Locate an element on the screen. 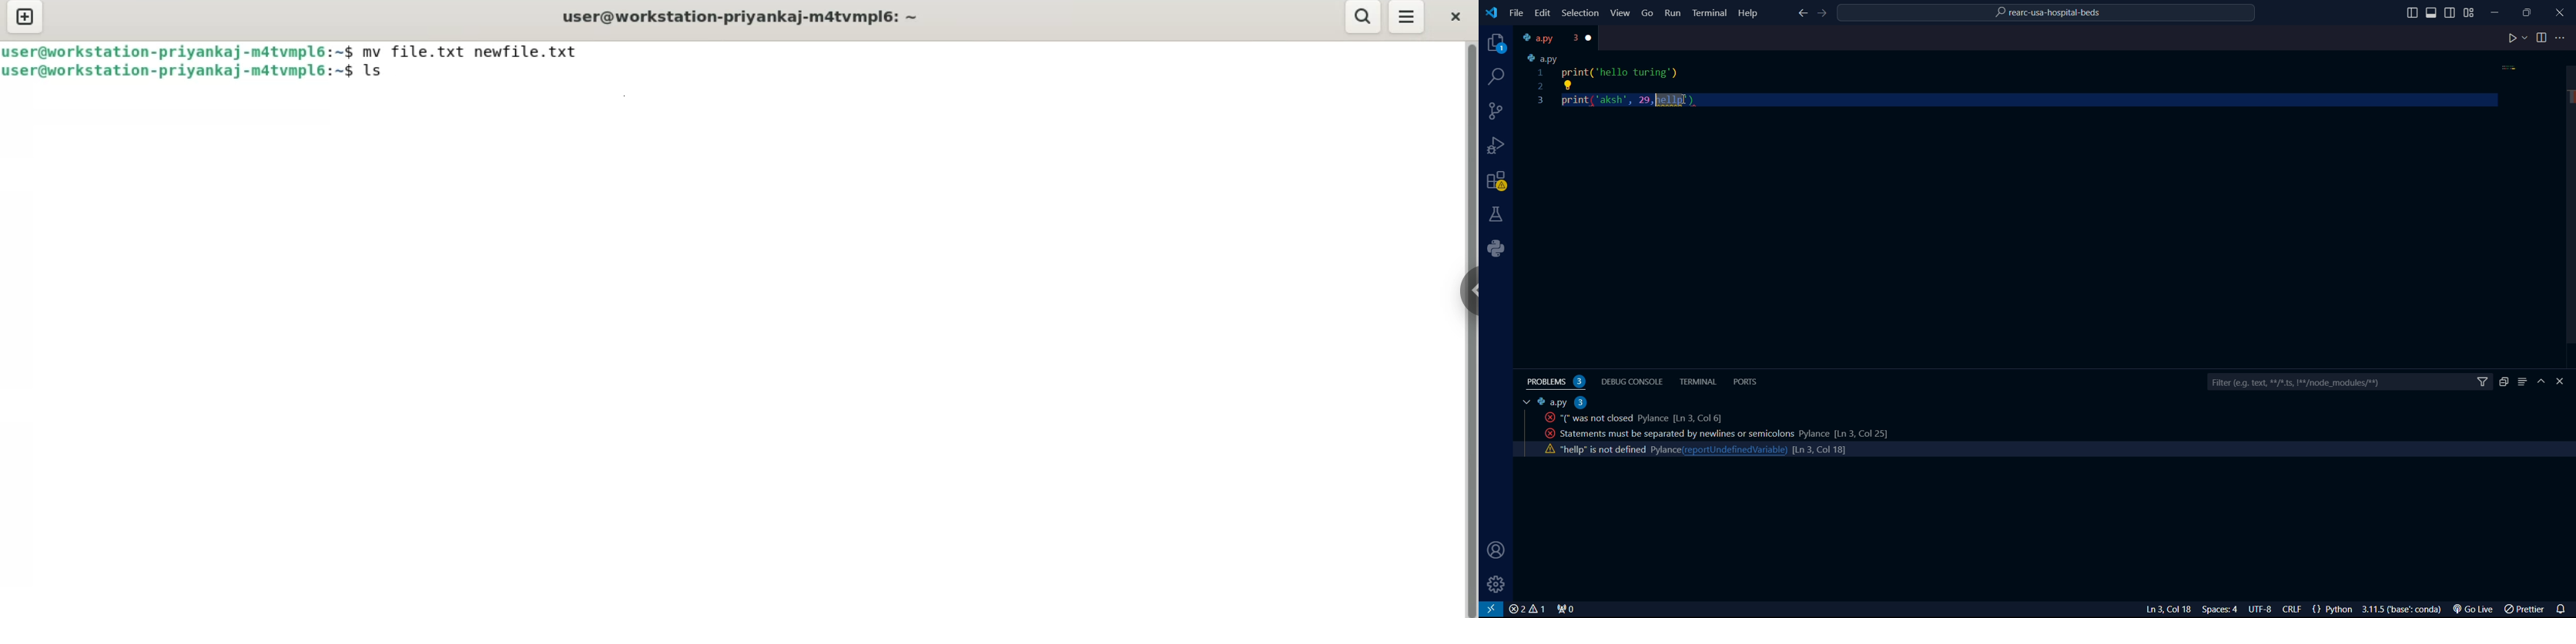 The height and width of the screenshot is (644, 2576). menu is located at coordinates (1408, 18).